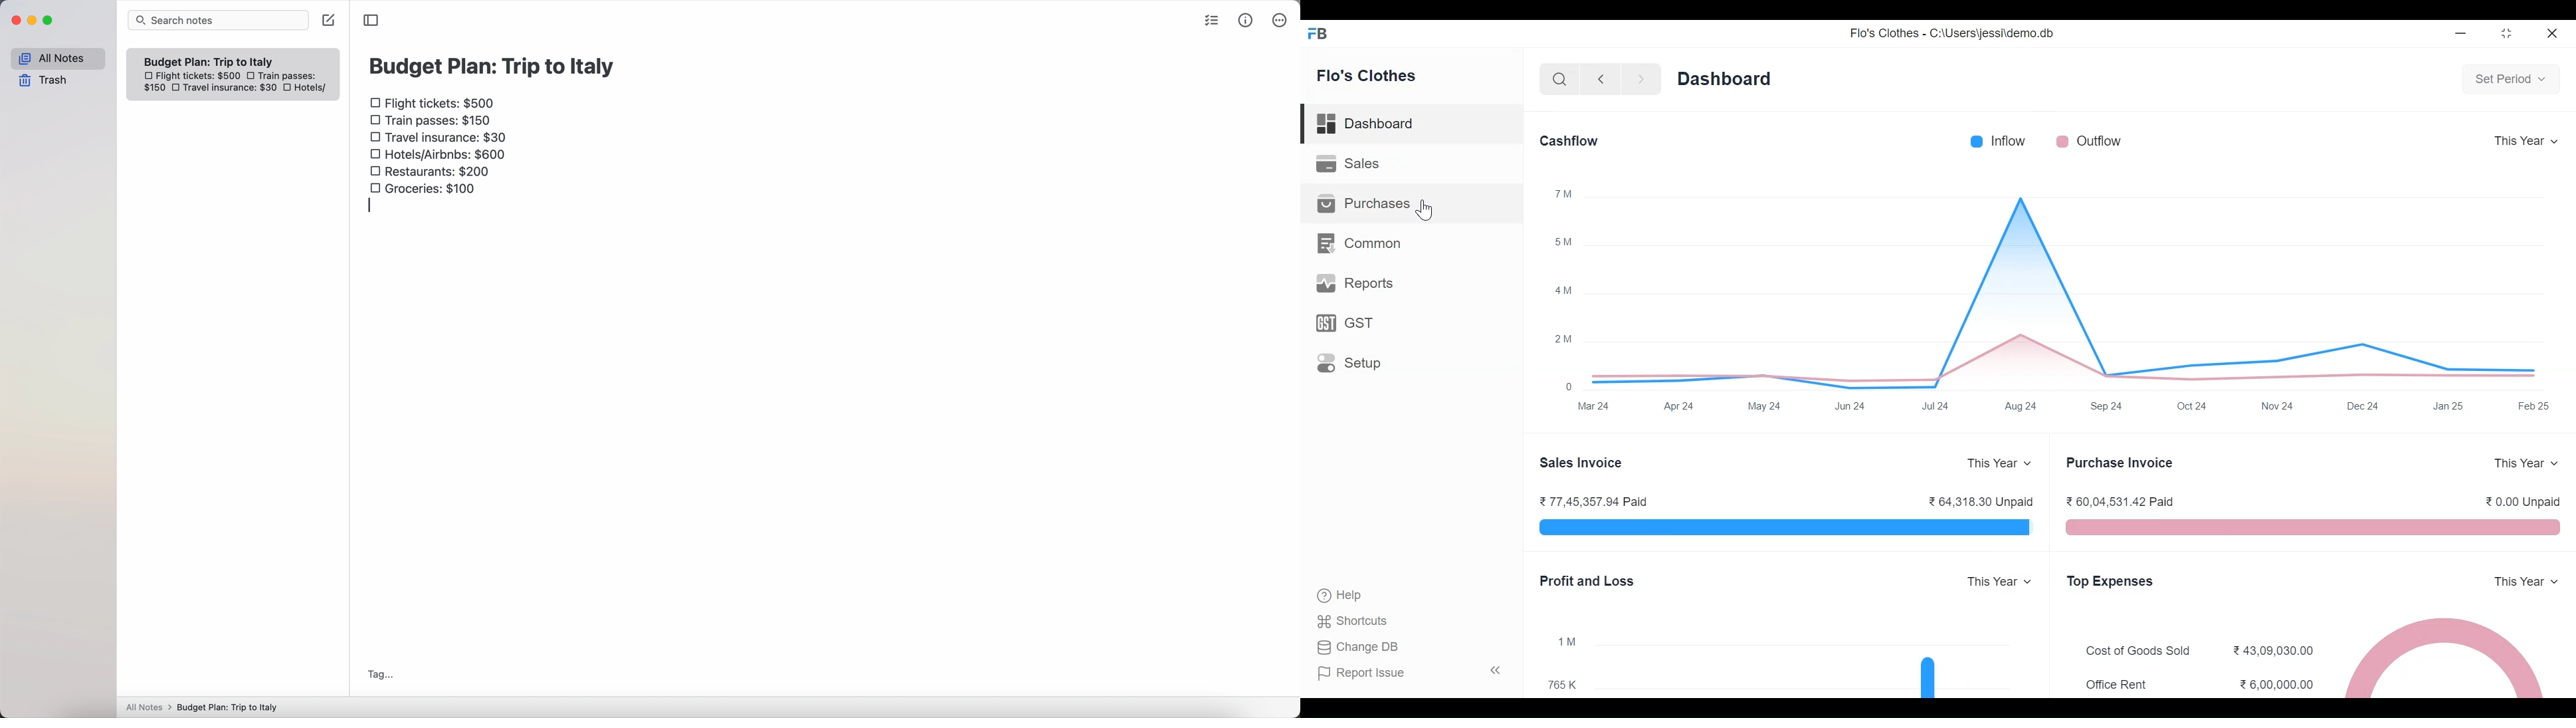 Image resolution: width=2576 pixels, height=728 pixels. What do you see at coordinates (1565, 641) in the screenshot?
I see `1M` at bounding box center [1565, 641].